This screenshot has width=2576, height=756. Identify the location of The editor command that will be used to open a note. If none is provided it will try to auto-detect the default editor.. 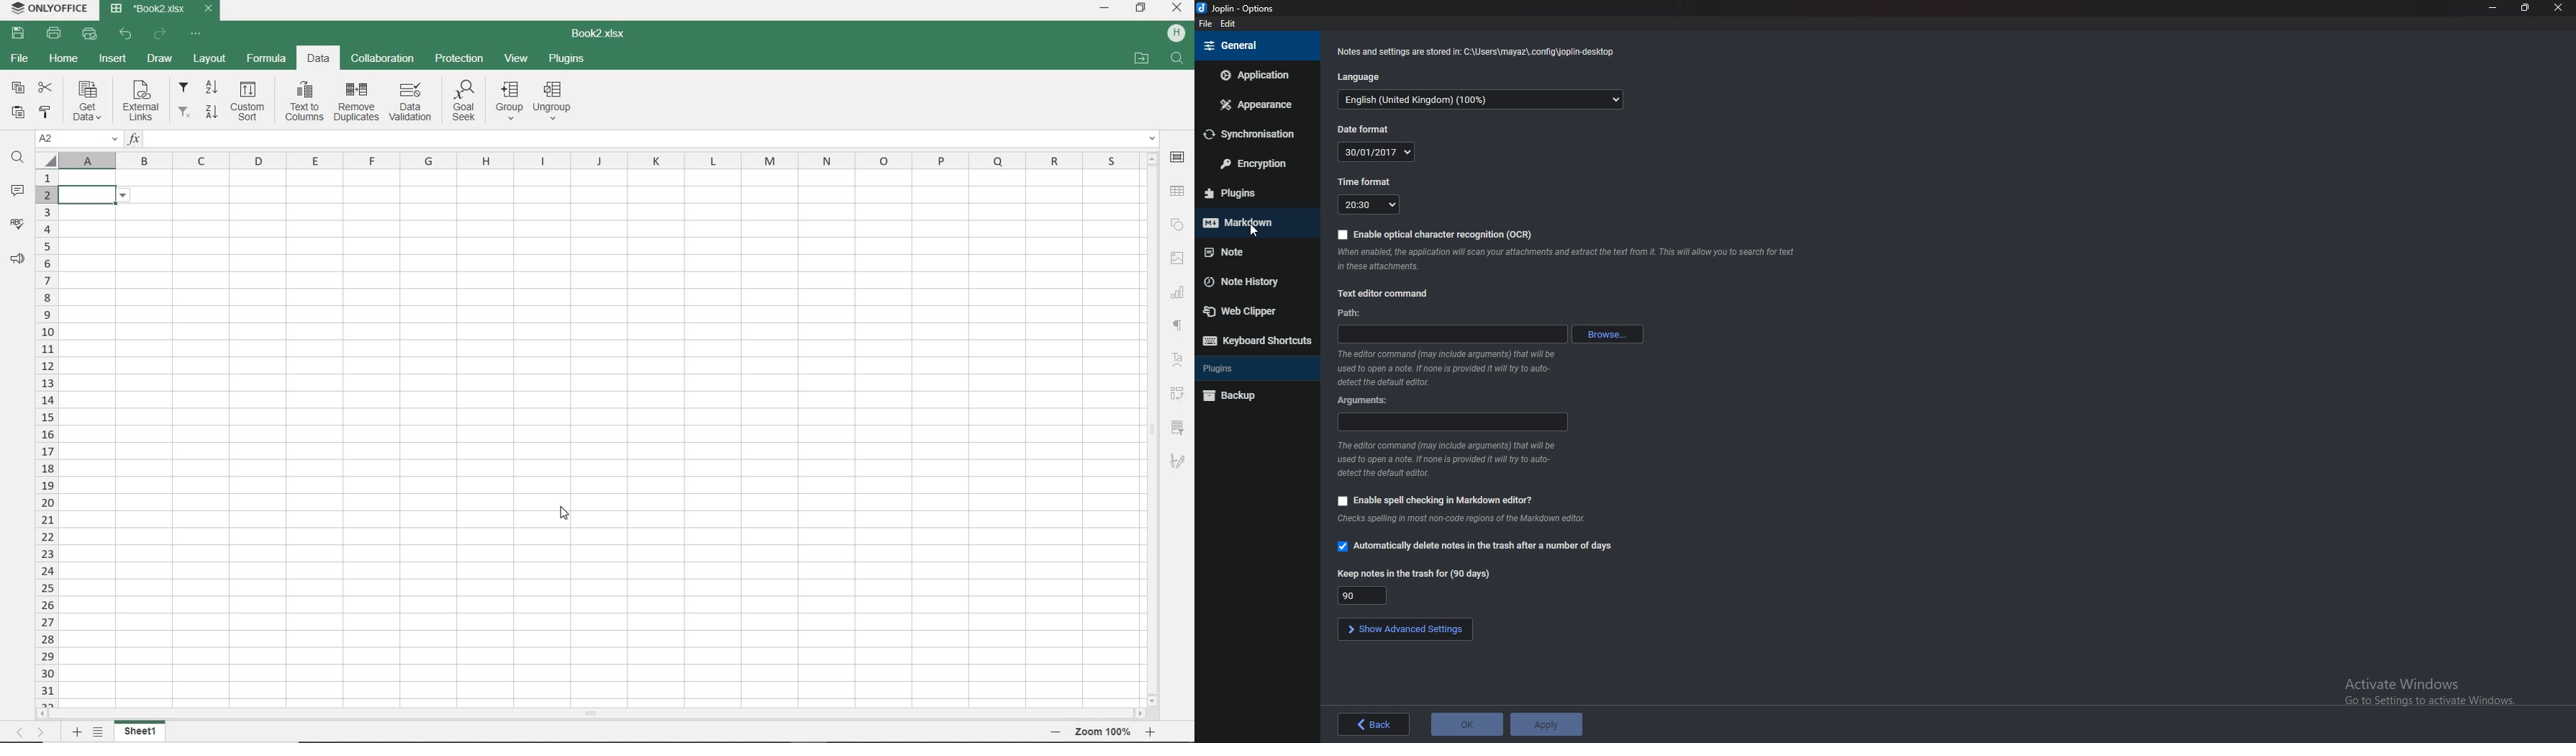
(1450, 367).